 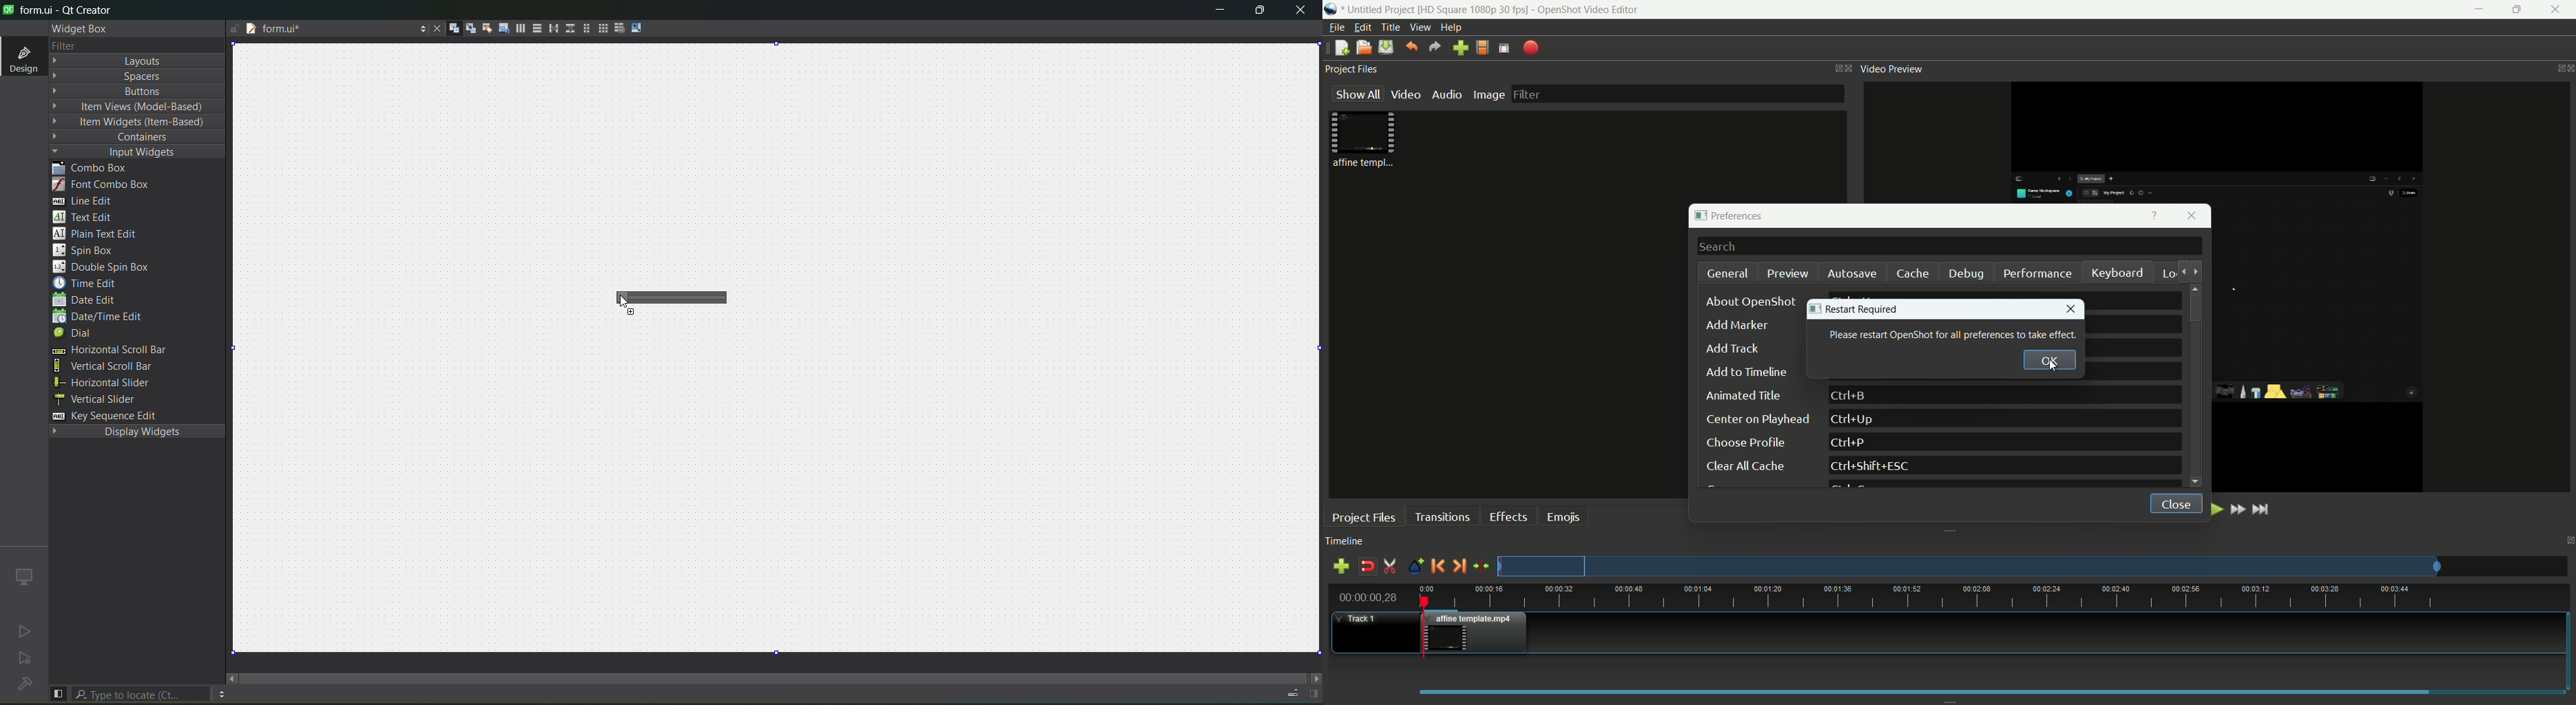 What do you see at coordinates (2239, 510) in the screenshot?
I see `fast forward` at bounding box center [2239, 510].